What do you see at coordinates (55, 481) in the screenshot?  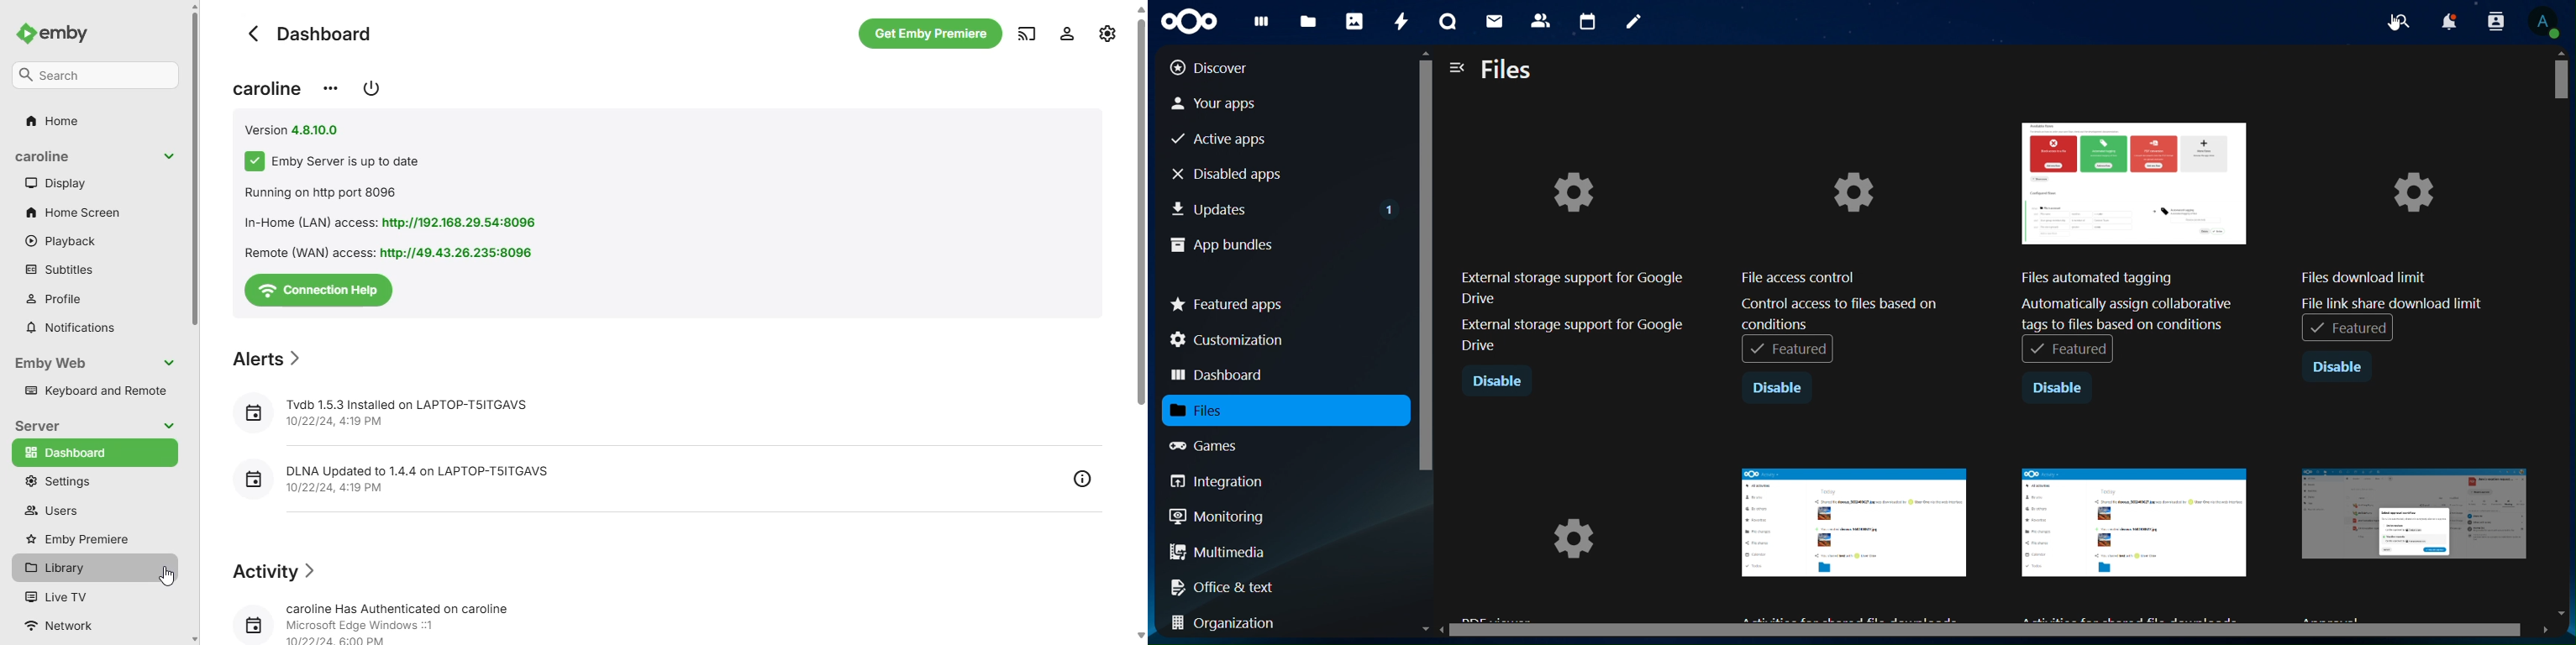 I see `settings` at bounding box center [55, 481].